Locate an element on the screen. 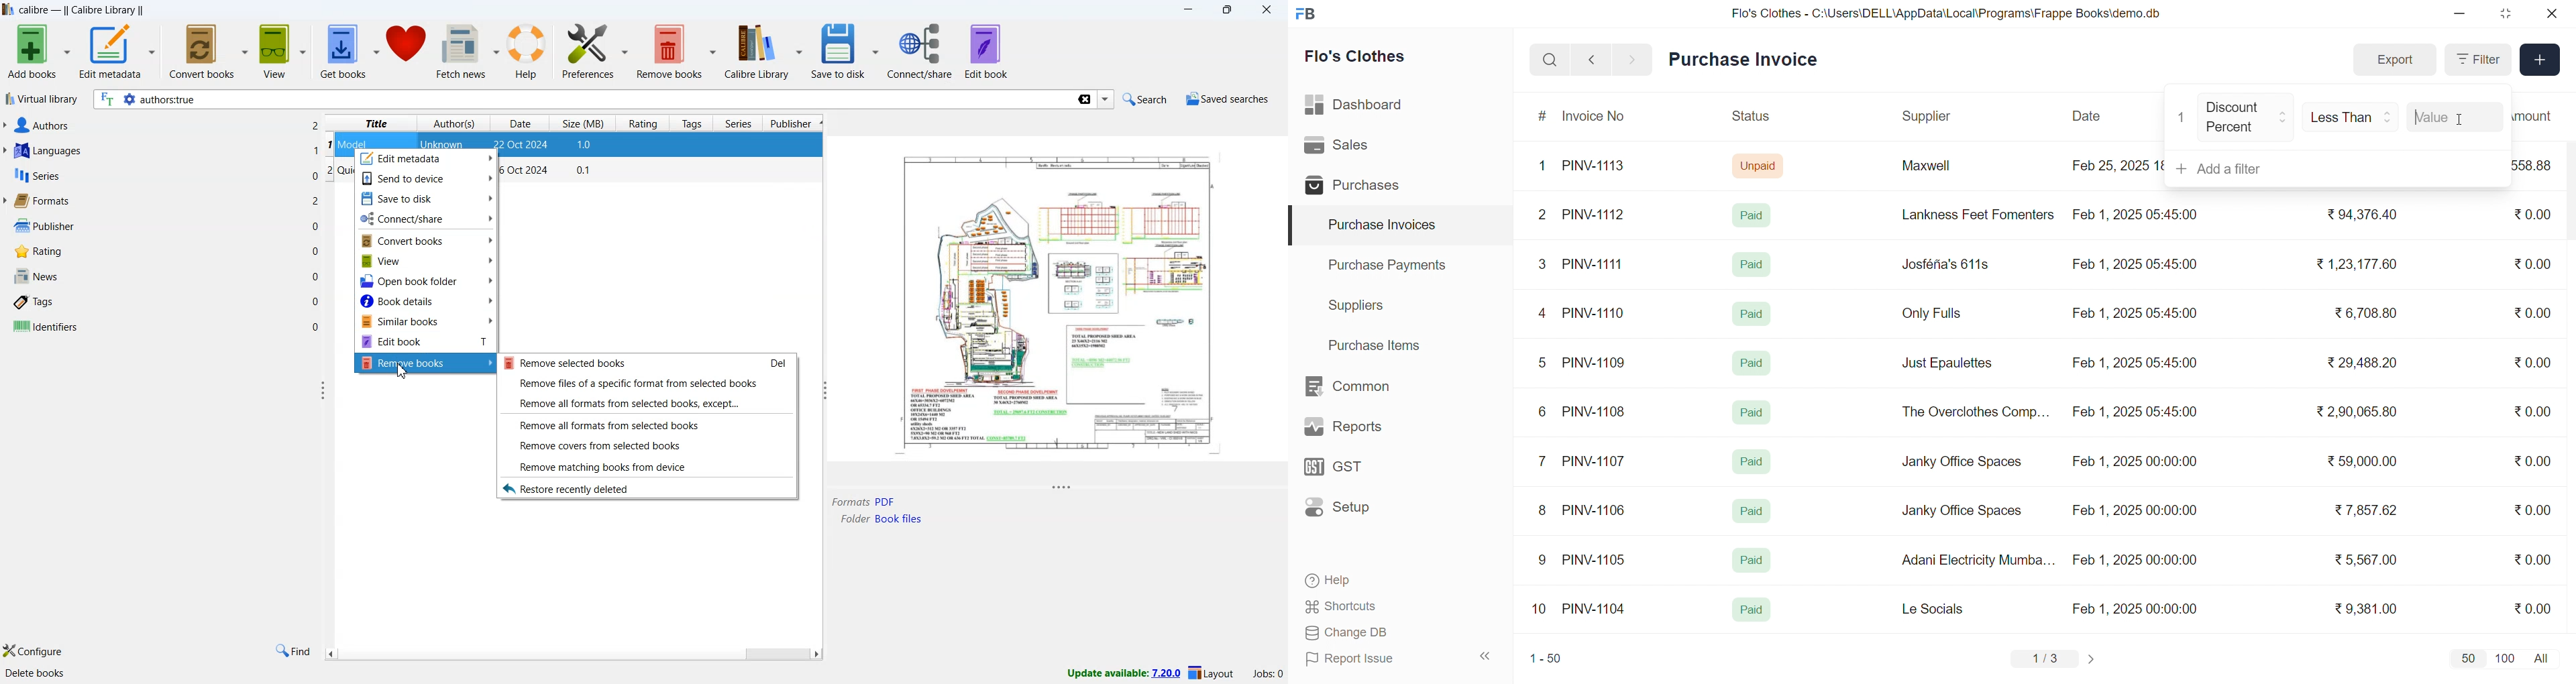 This screenshot has width=2576, height=700. Feb 1, 2025 00:00:00 is located at coordinates (2137, 608).